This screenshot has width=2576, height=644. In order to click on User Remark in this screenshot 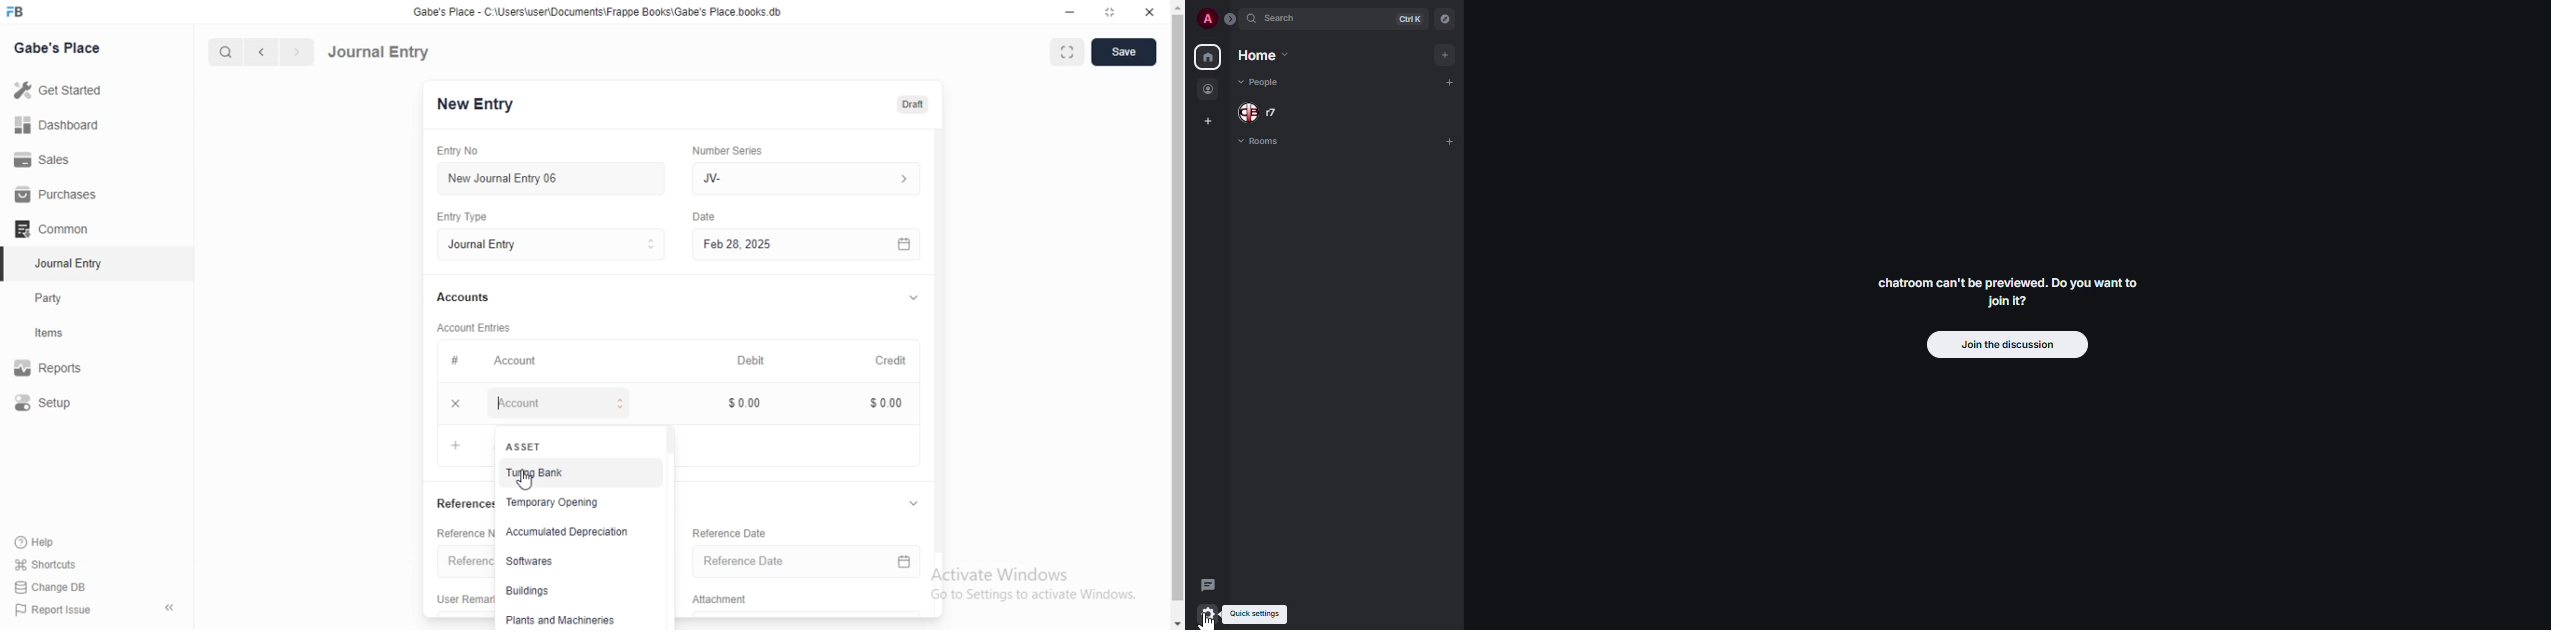, I will do `click(465, 598)`.